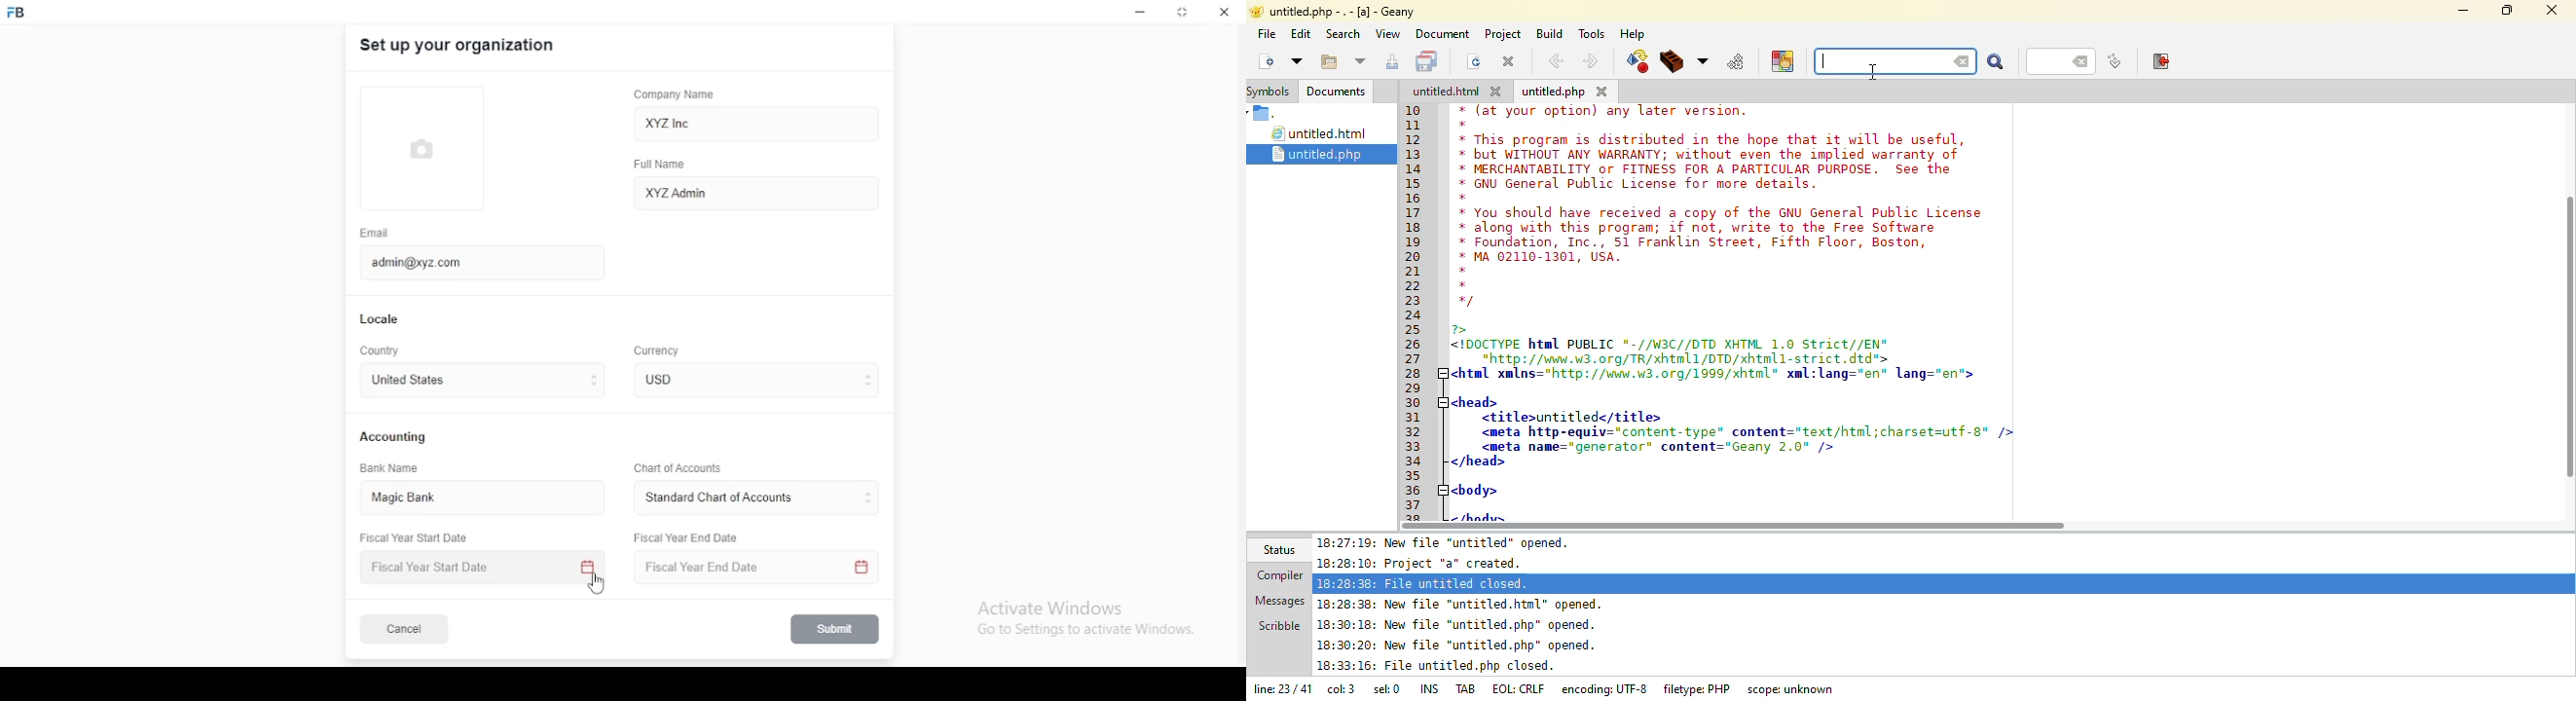 This screenshot has height=728, width=2576. Describe the element at coordinates (1222, 12) in the screenshot. I see `close window` at that location.